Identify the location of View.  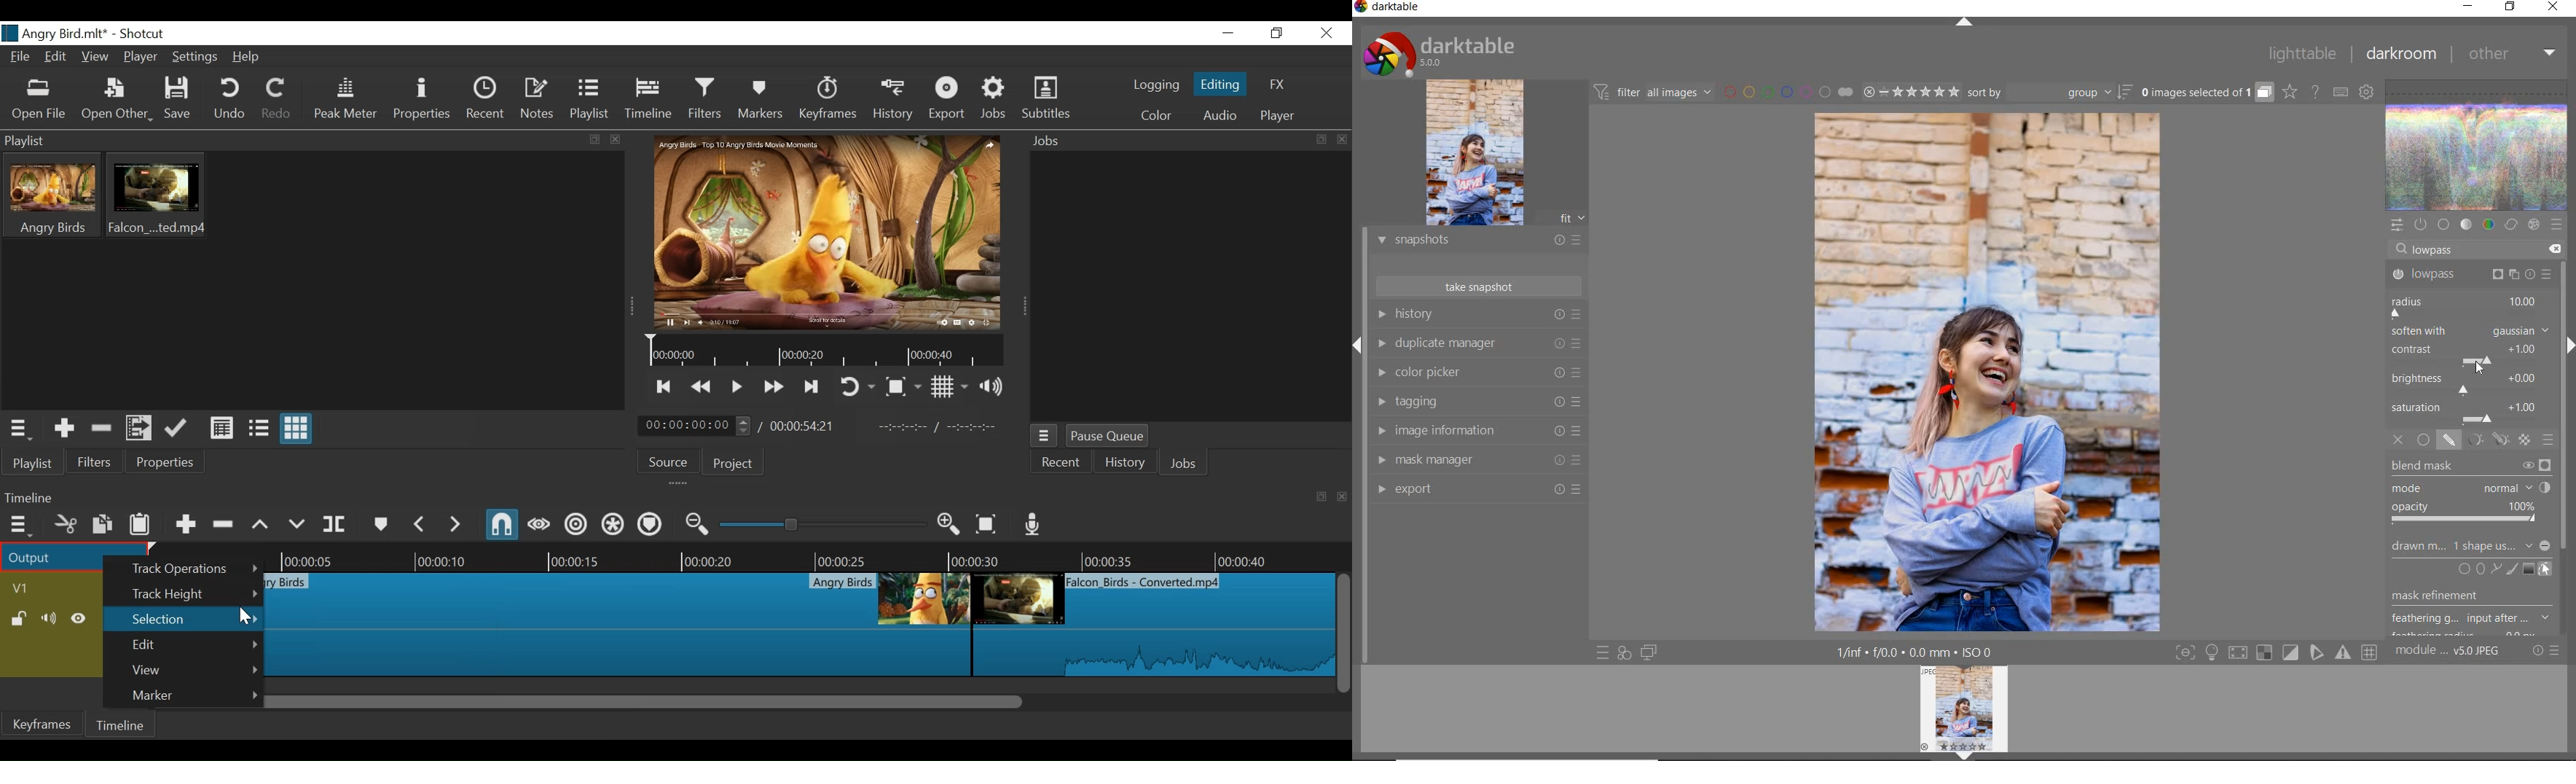
(195, 670).